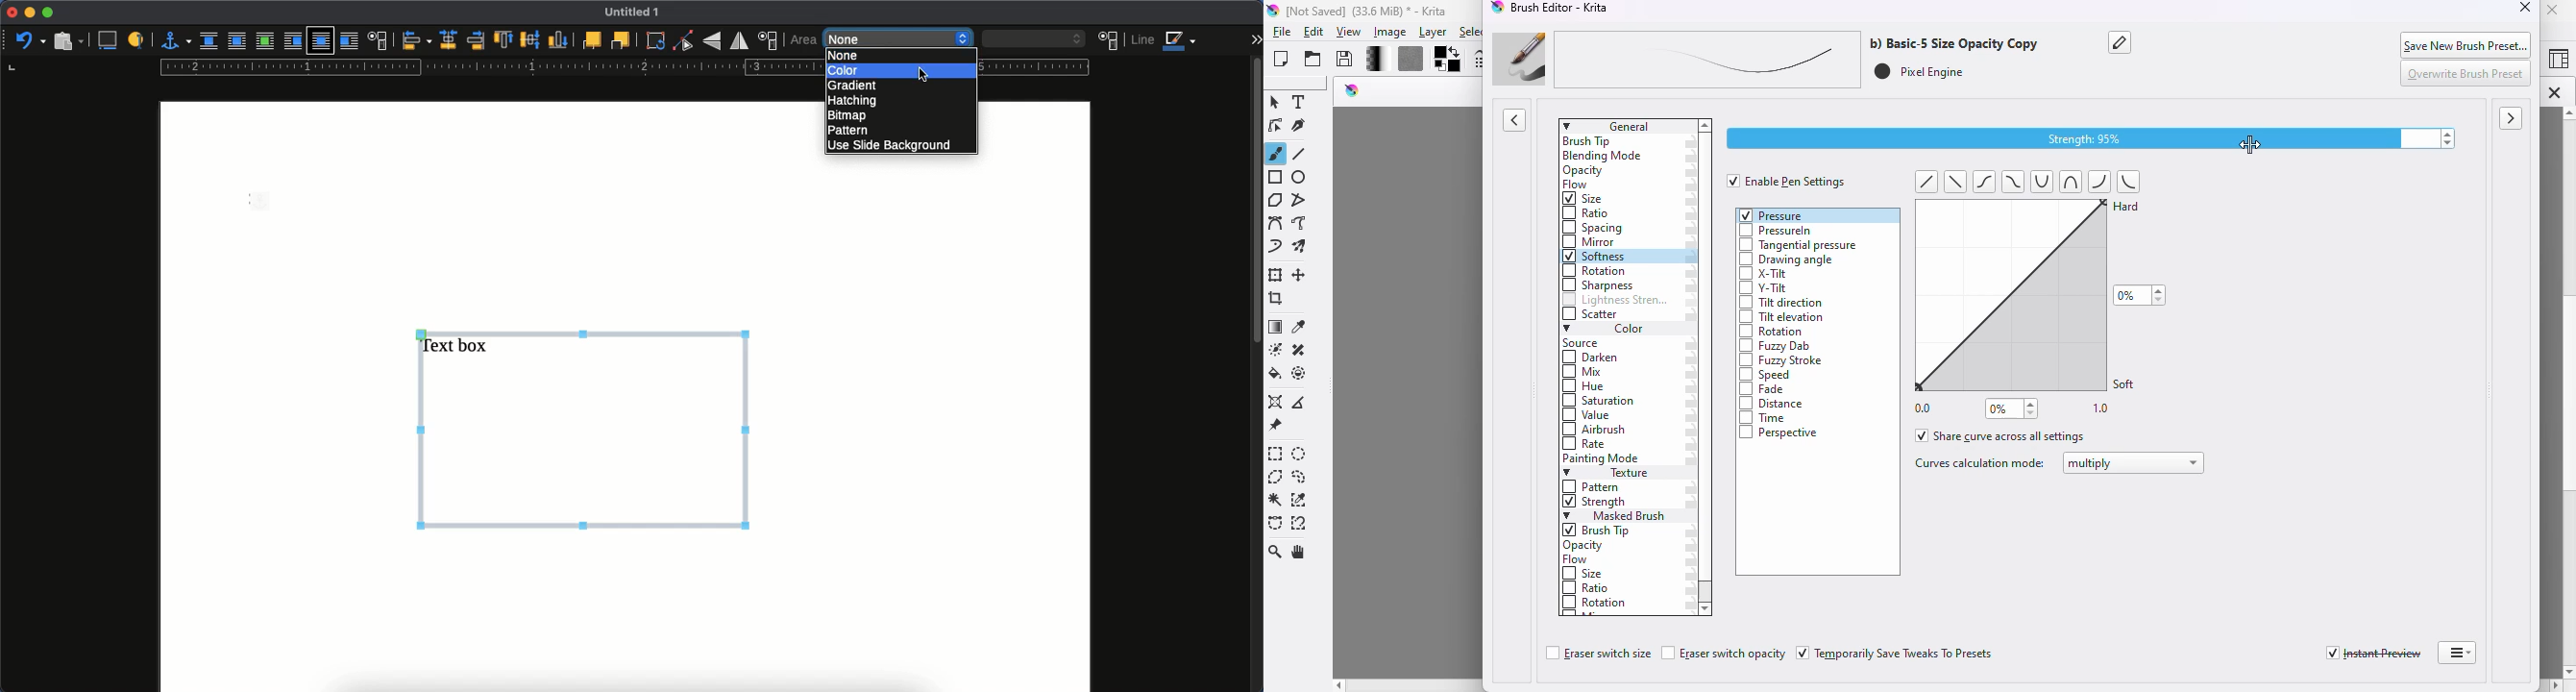  What do you see at coordinates (2467, 74) in the screenshot?
I see `overwrite brush preset` at bounding box center [2467, 74].